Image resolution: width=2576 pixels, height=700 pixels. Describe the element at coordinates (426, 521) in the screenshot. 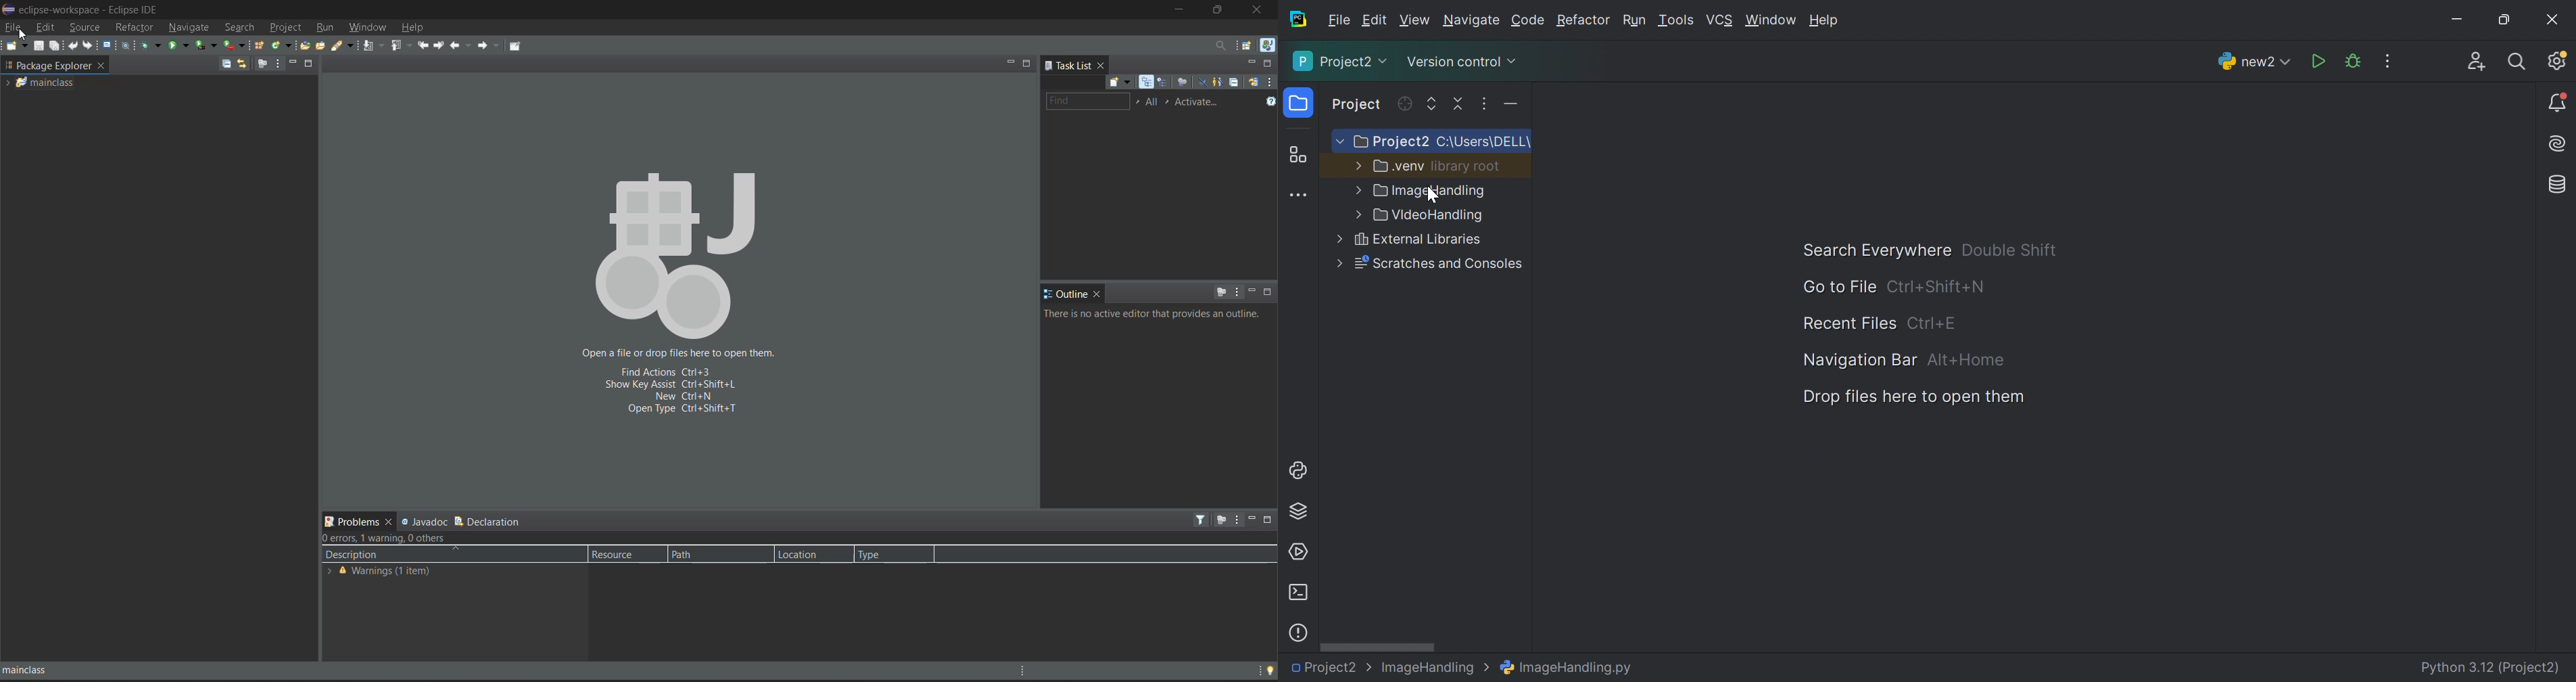

I see `javadoc` at that location.